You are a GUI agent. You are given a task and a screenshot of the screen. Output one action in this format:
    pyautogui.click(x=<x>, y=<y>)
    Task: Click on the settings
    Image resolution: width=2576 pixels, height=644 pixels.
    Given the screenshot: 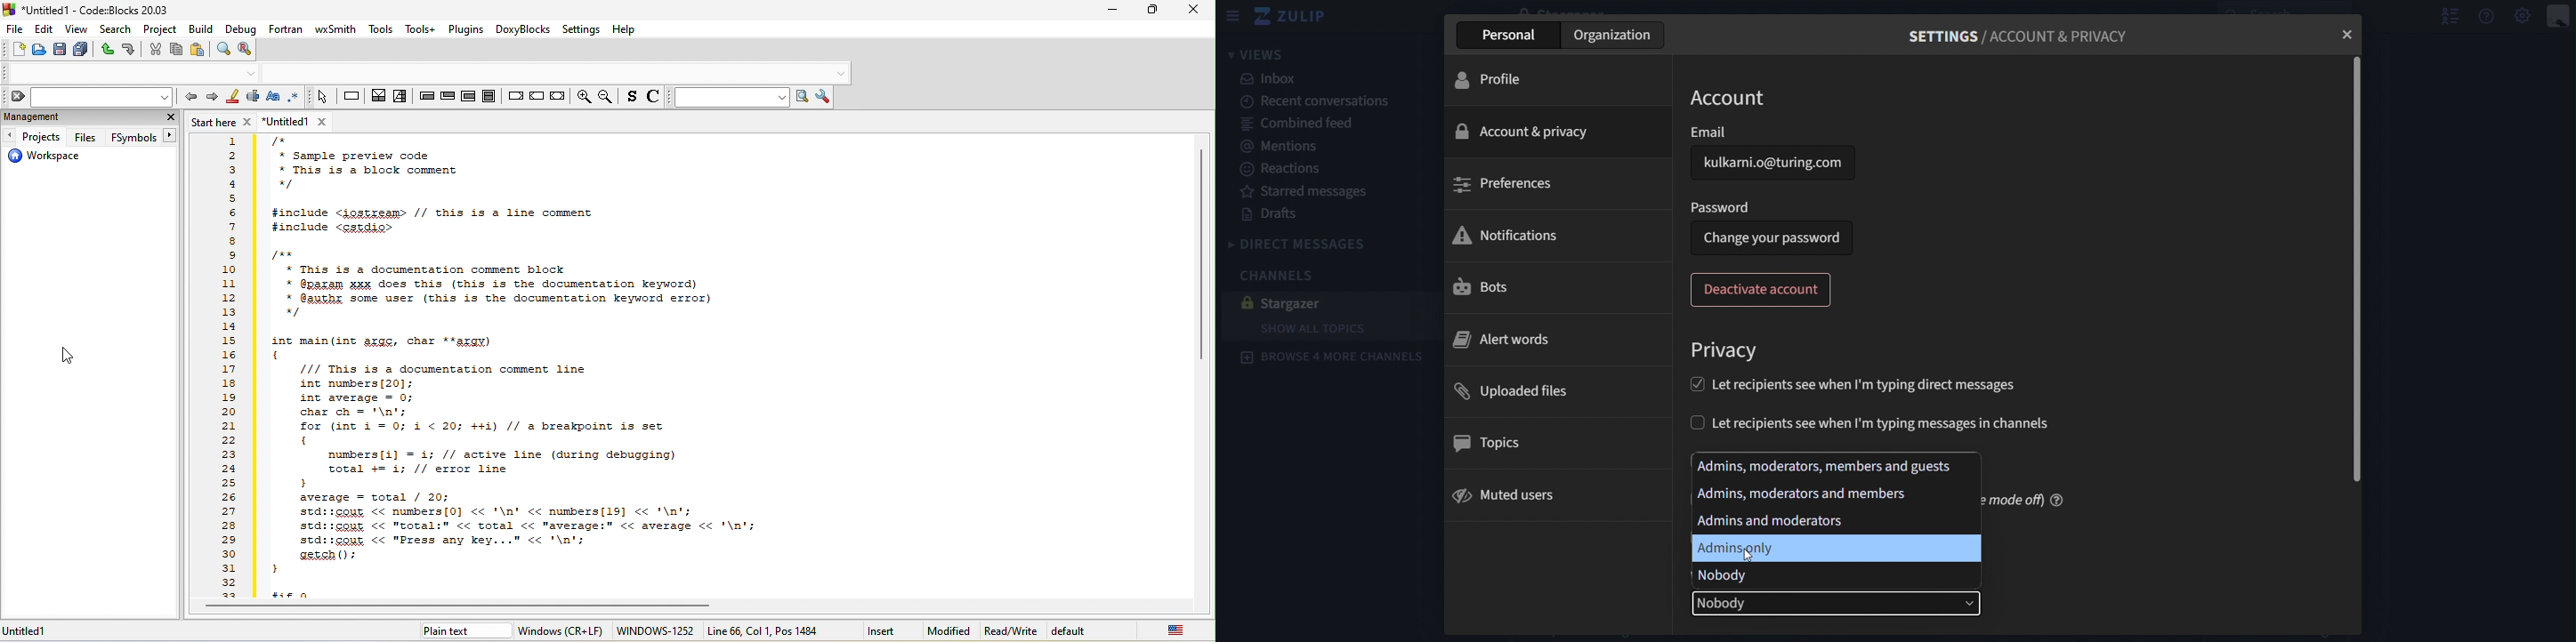 What is the action you would take?
    pyautogui.click(x=581, y=30)
    